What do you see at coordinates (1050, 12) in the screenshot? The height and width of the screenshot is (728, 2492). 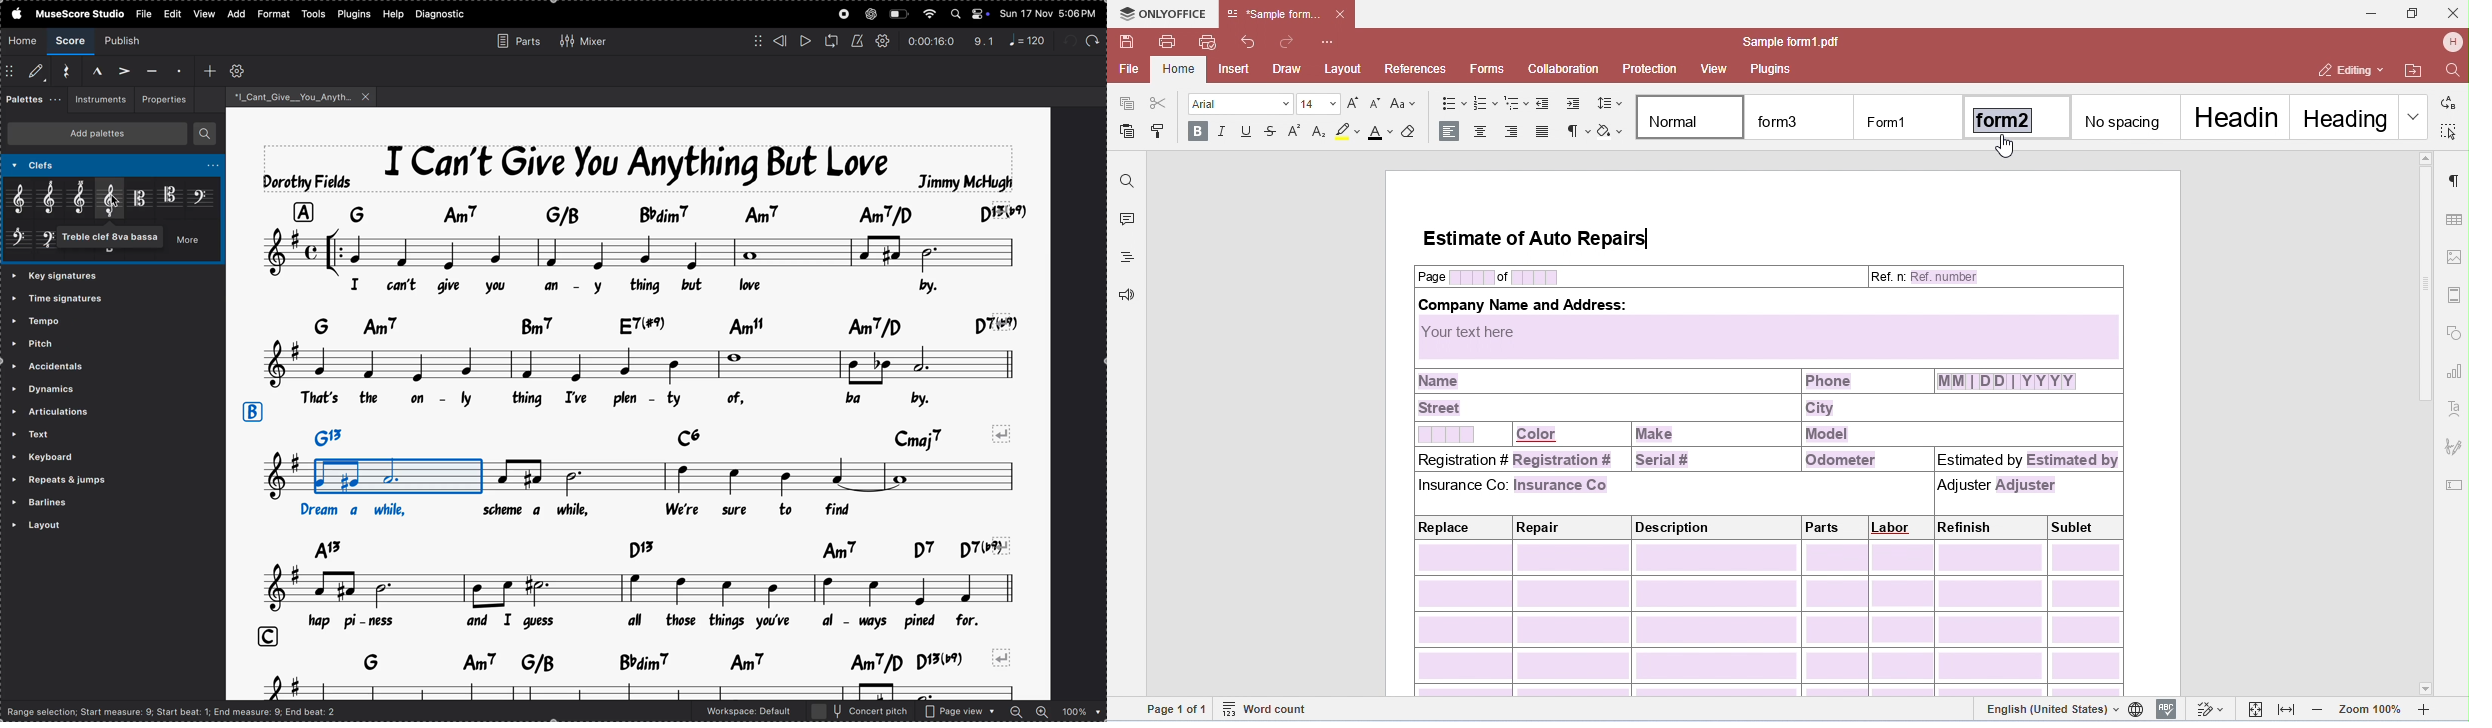 I see `time and date` at bounding box center [1050, 12].